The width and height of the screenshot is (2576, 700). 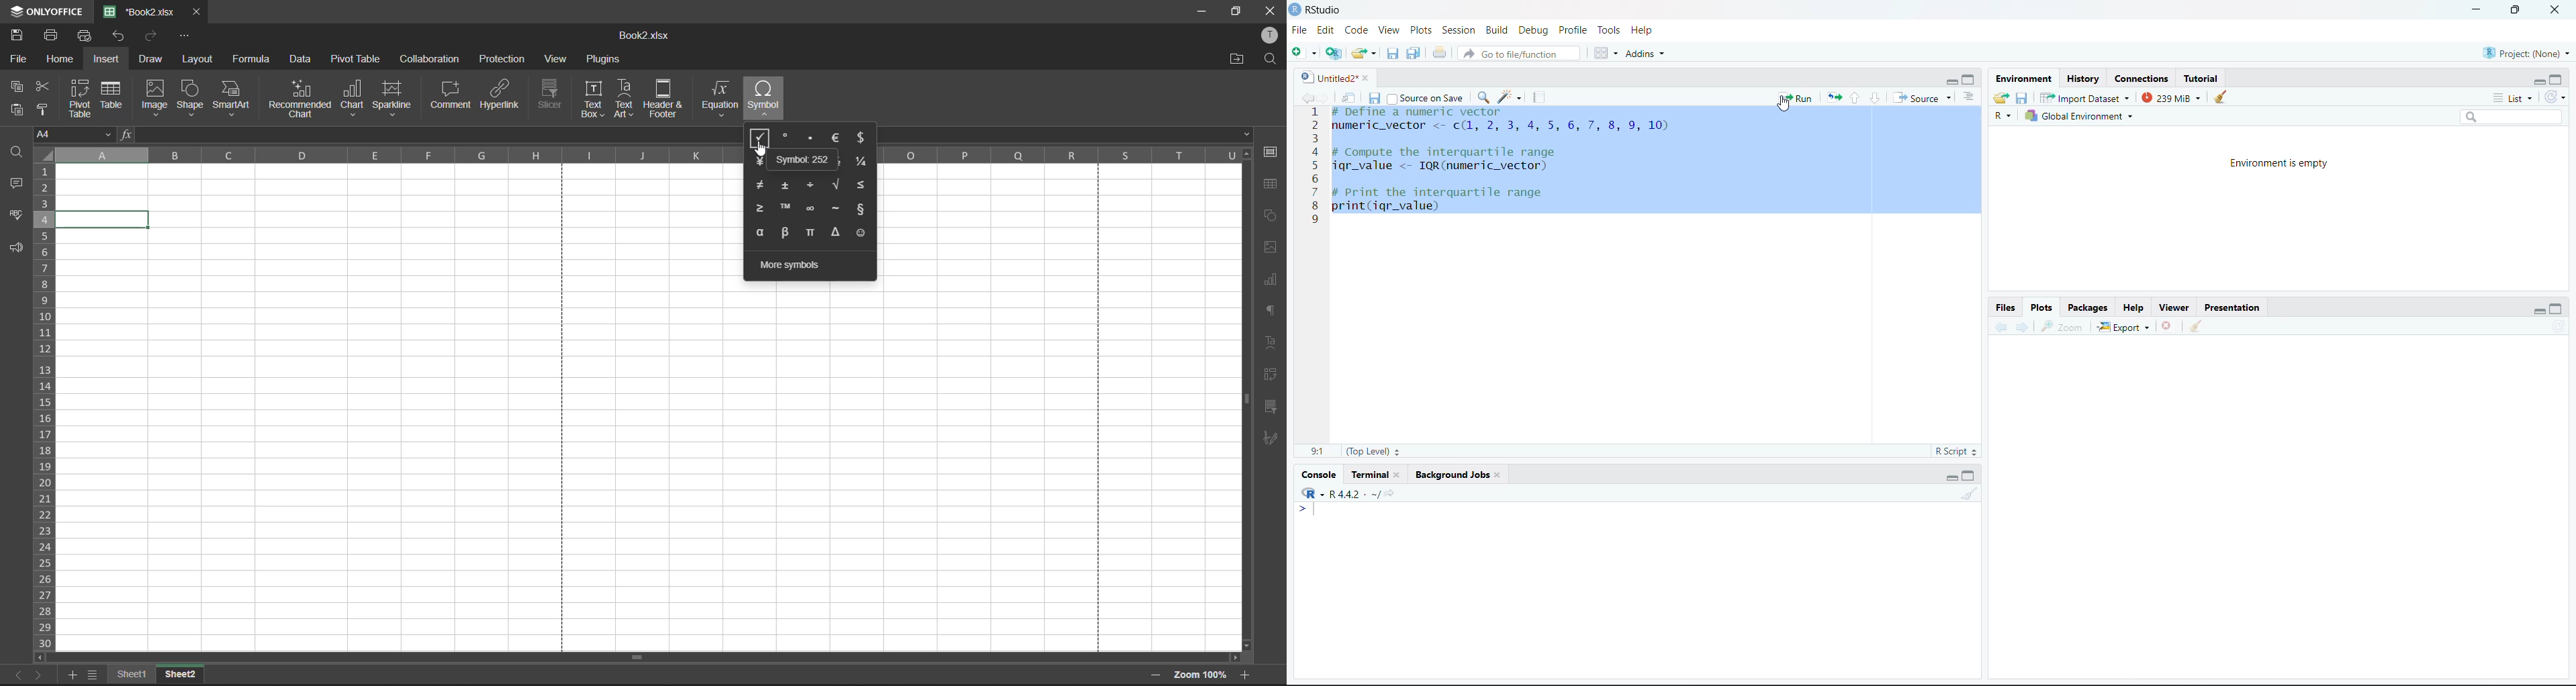 What do you see at coordinates (85, 36) in the screenshot?
I see `quick print` at bounding box center [85, 36].